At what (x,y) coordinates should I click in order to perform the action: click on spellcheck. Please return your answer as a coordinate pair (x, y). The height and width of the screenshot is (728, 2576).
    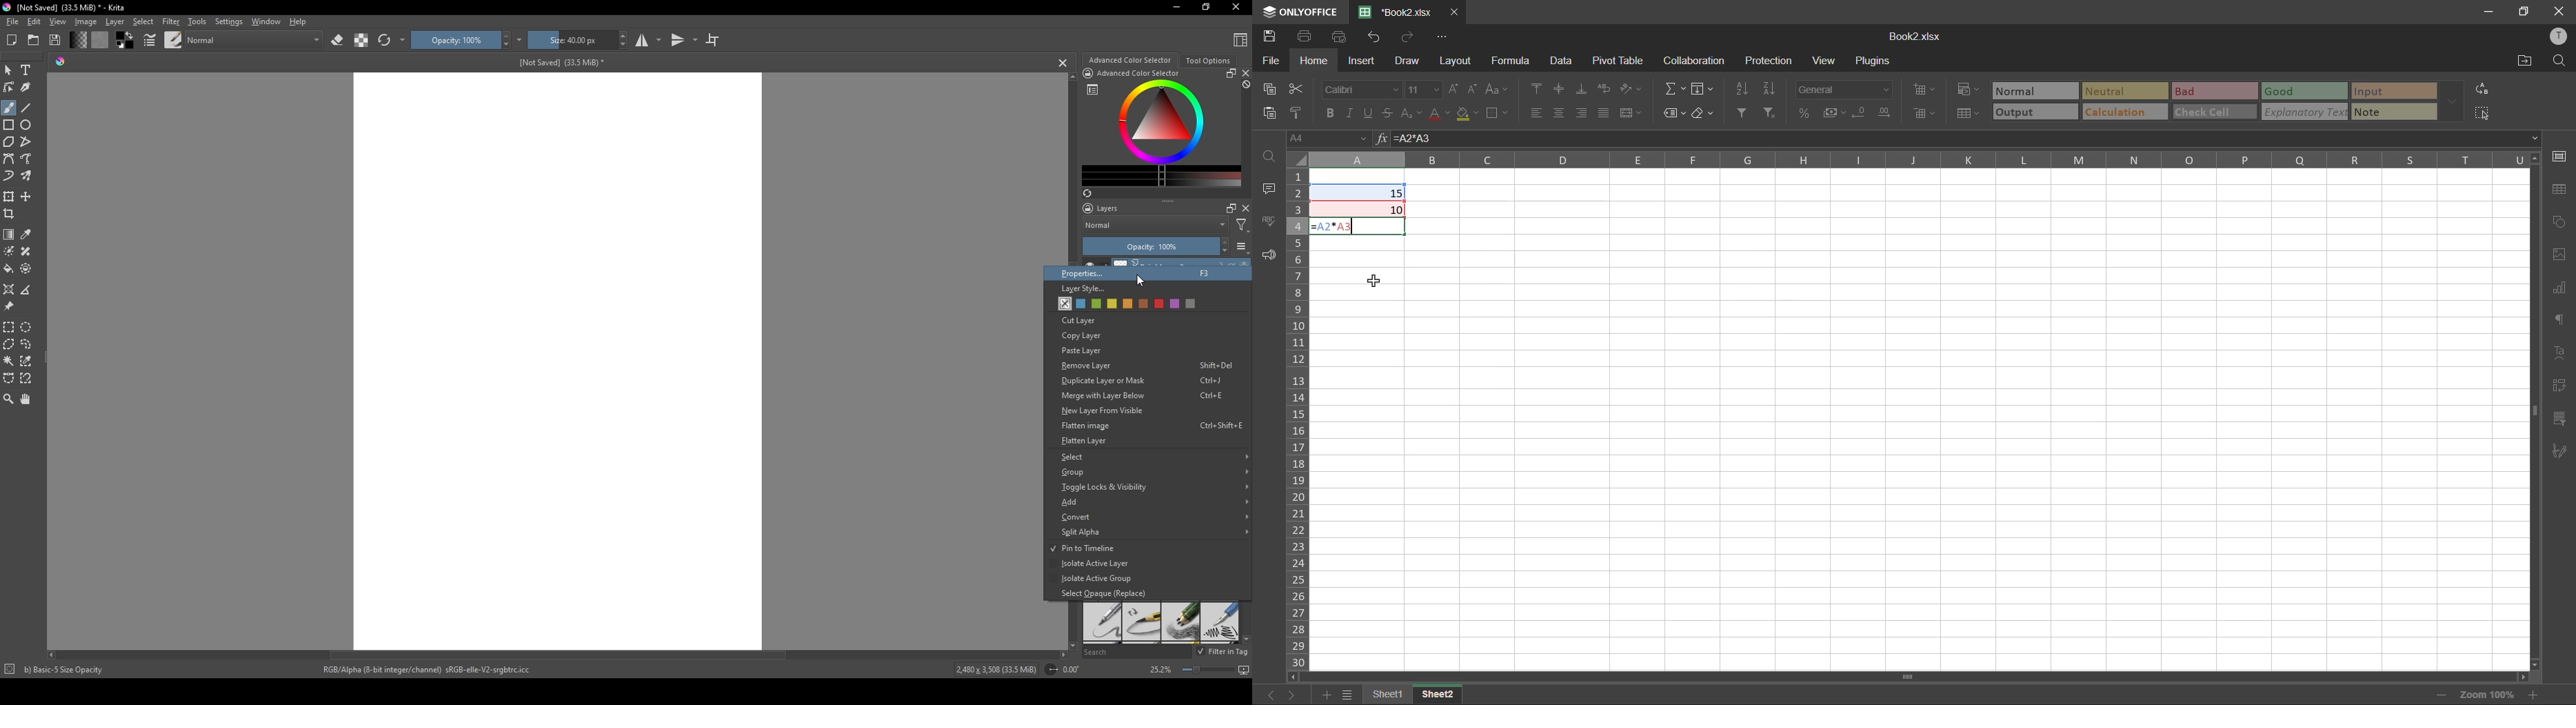
    Looking at the image, I should click on (1269, 223).